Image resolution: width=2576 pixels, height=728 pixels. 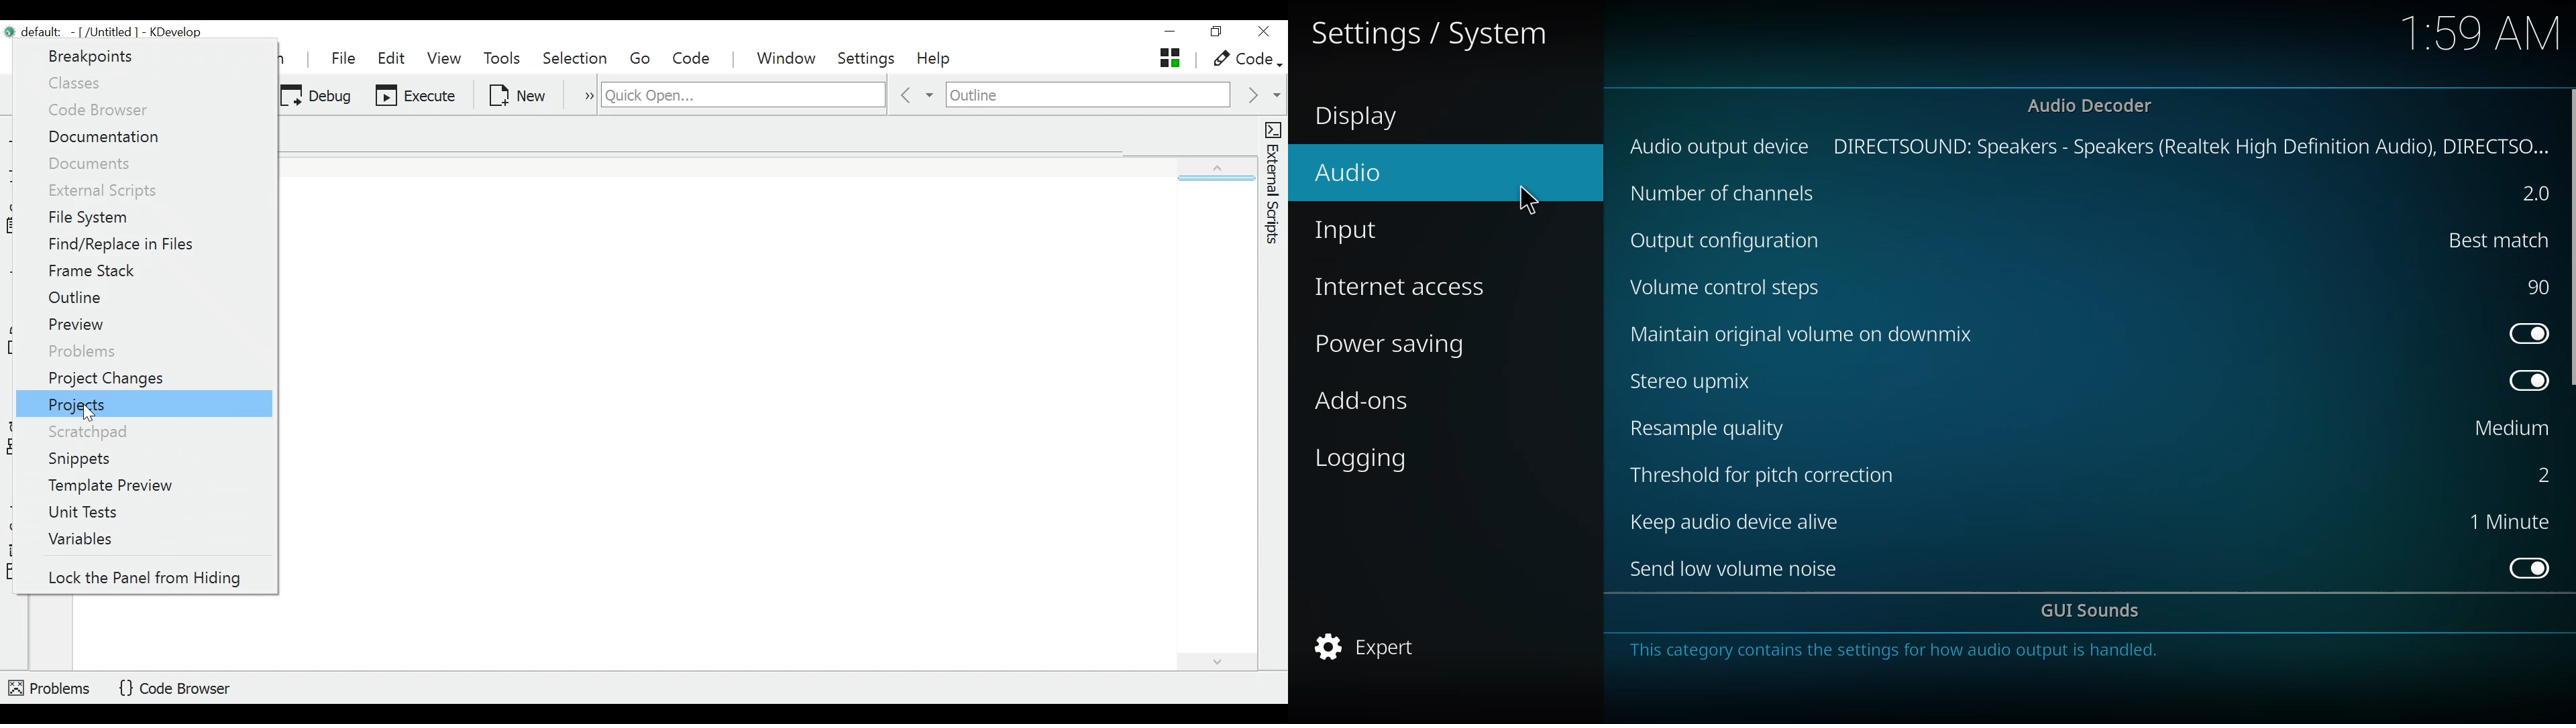 I want to click on time, so click(x=2483, y=33).